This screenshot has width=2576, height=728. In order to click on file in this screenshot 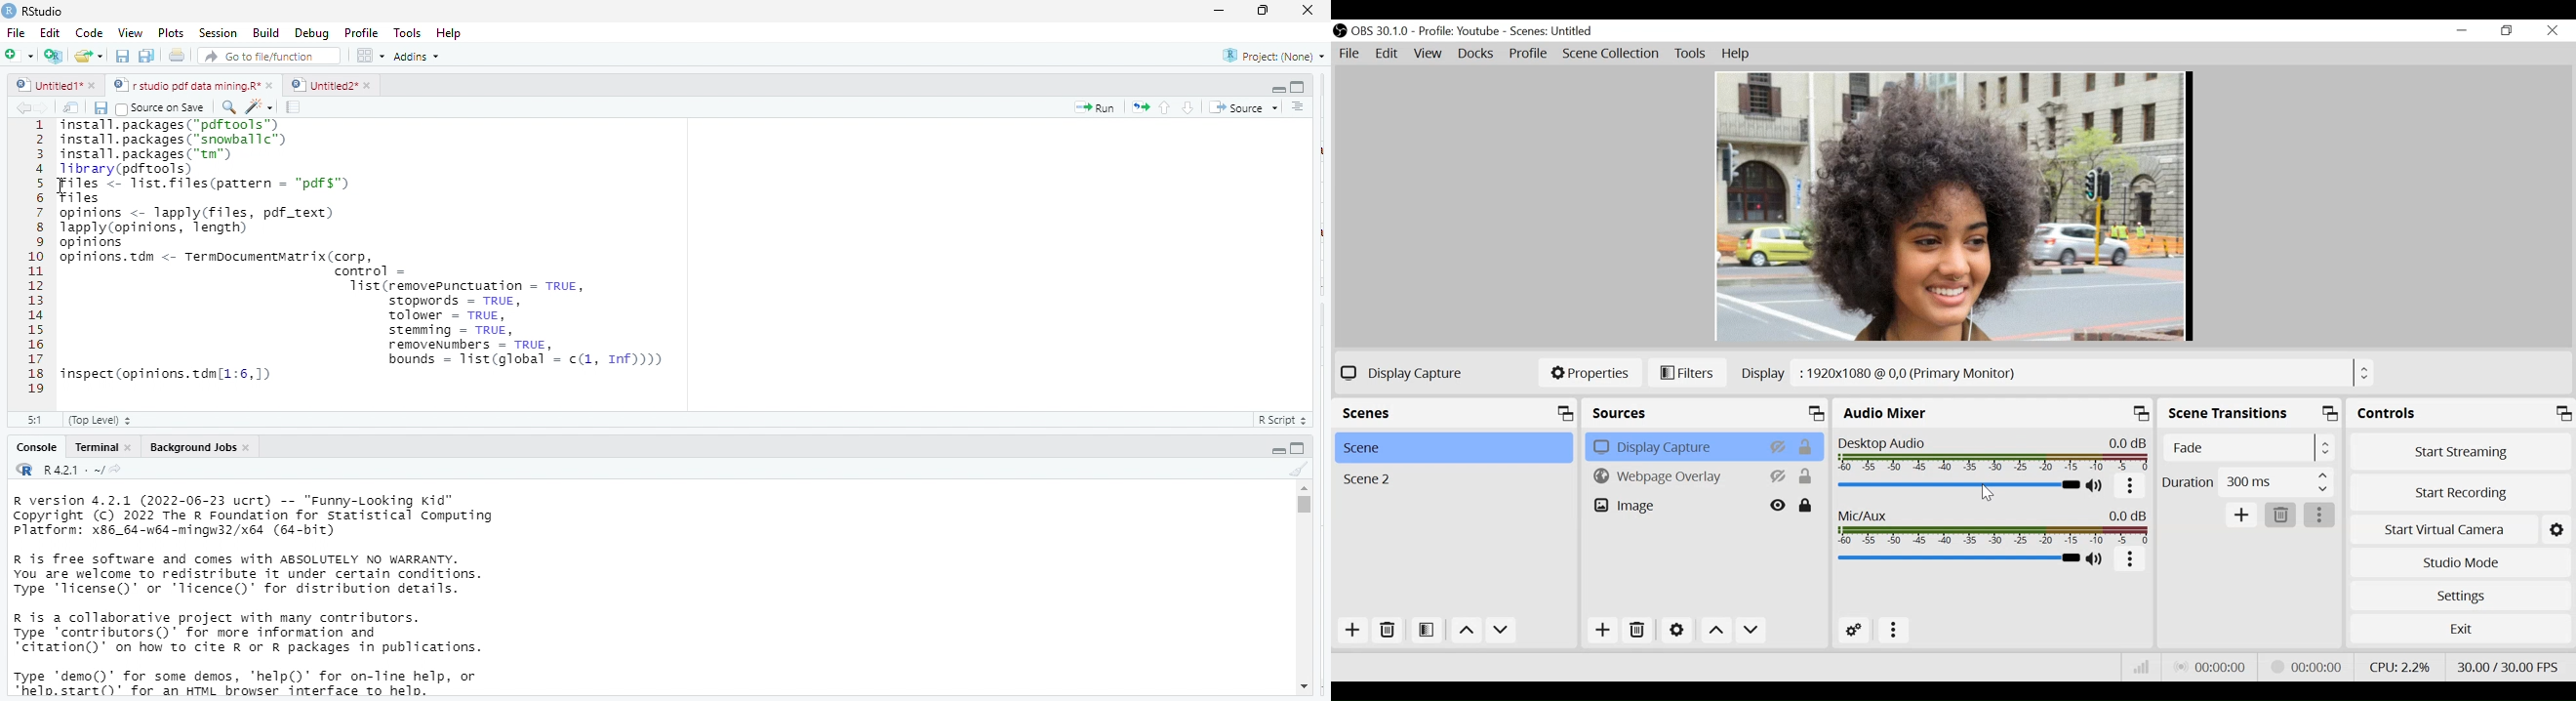, I will do `click(18, 32)`.